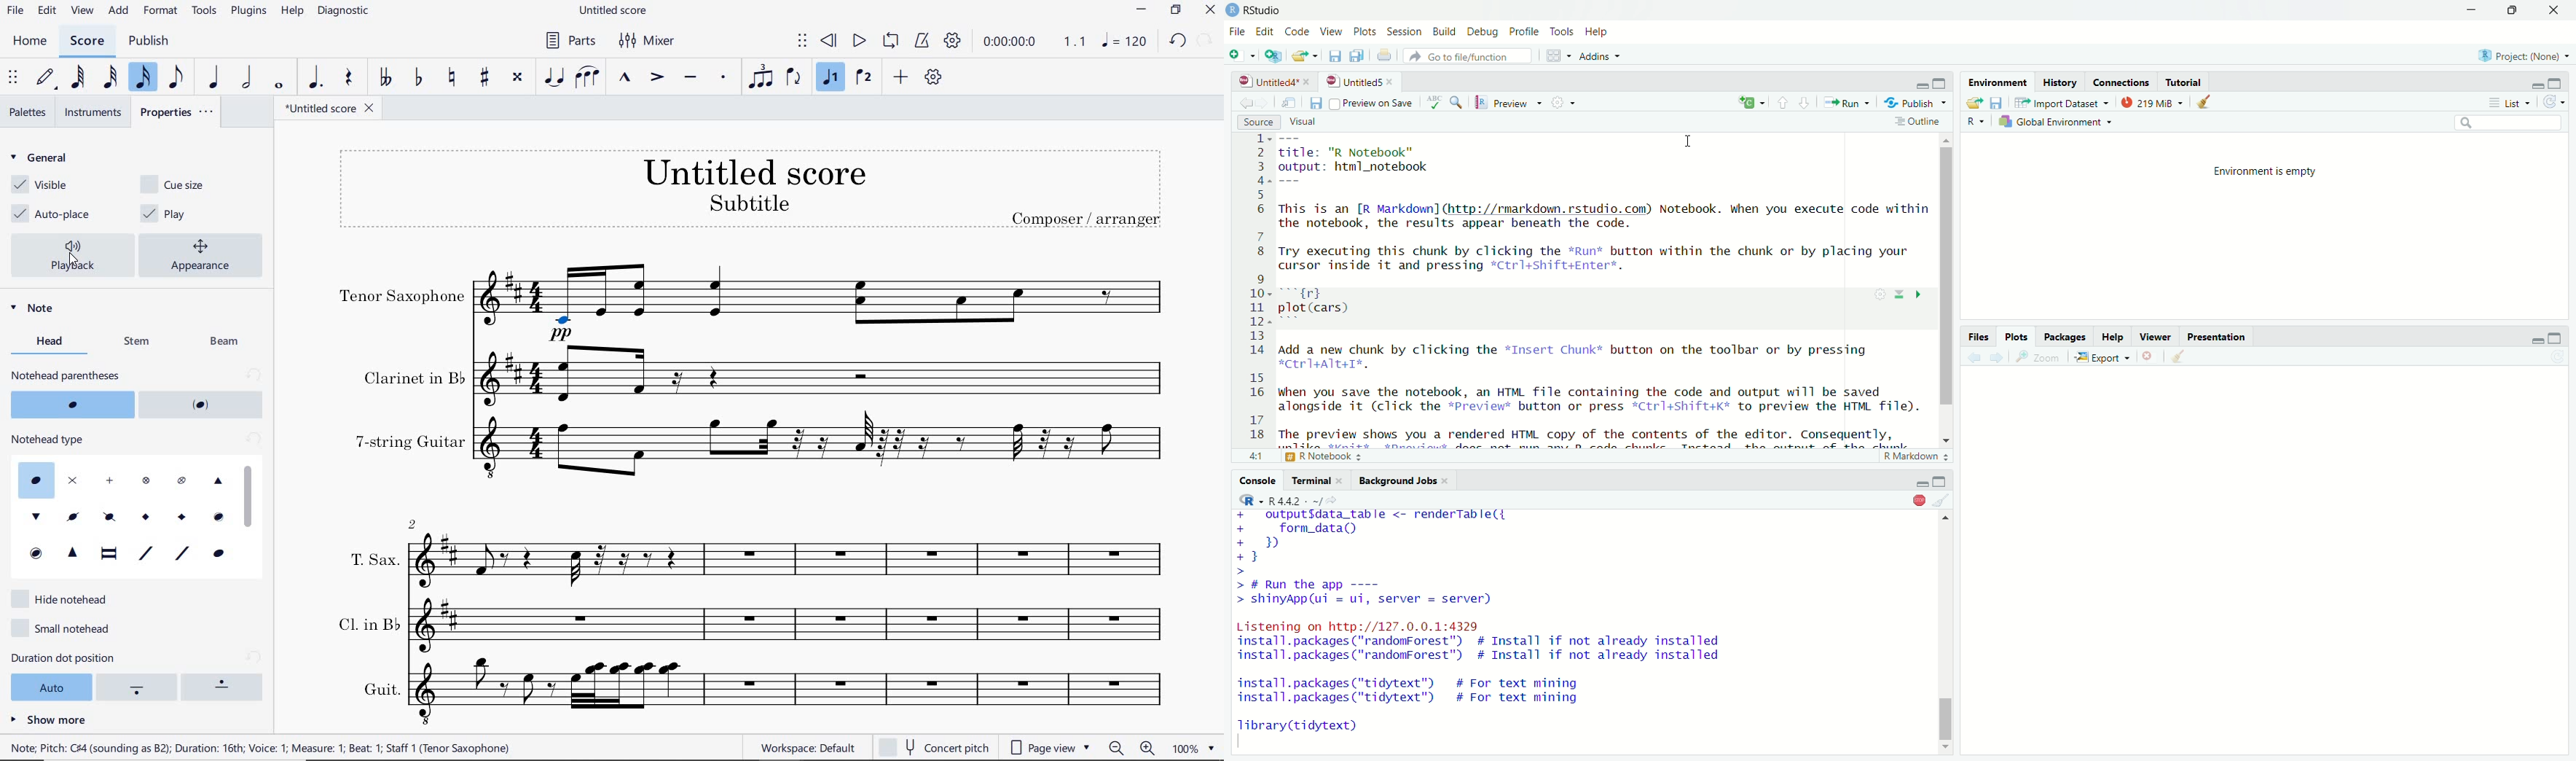  Describe the element at coordinates (373, 559) in the screenshot. I see `text` at that location.